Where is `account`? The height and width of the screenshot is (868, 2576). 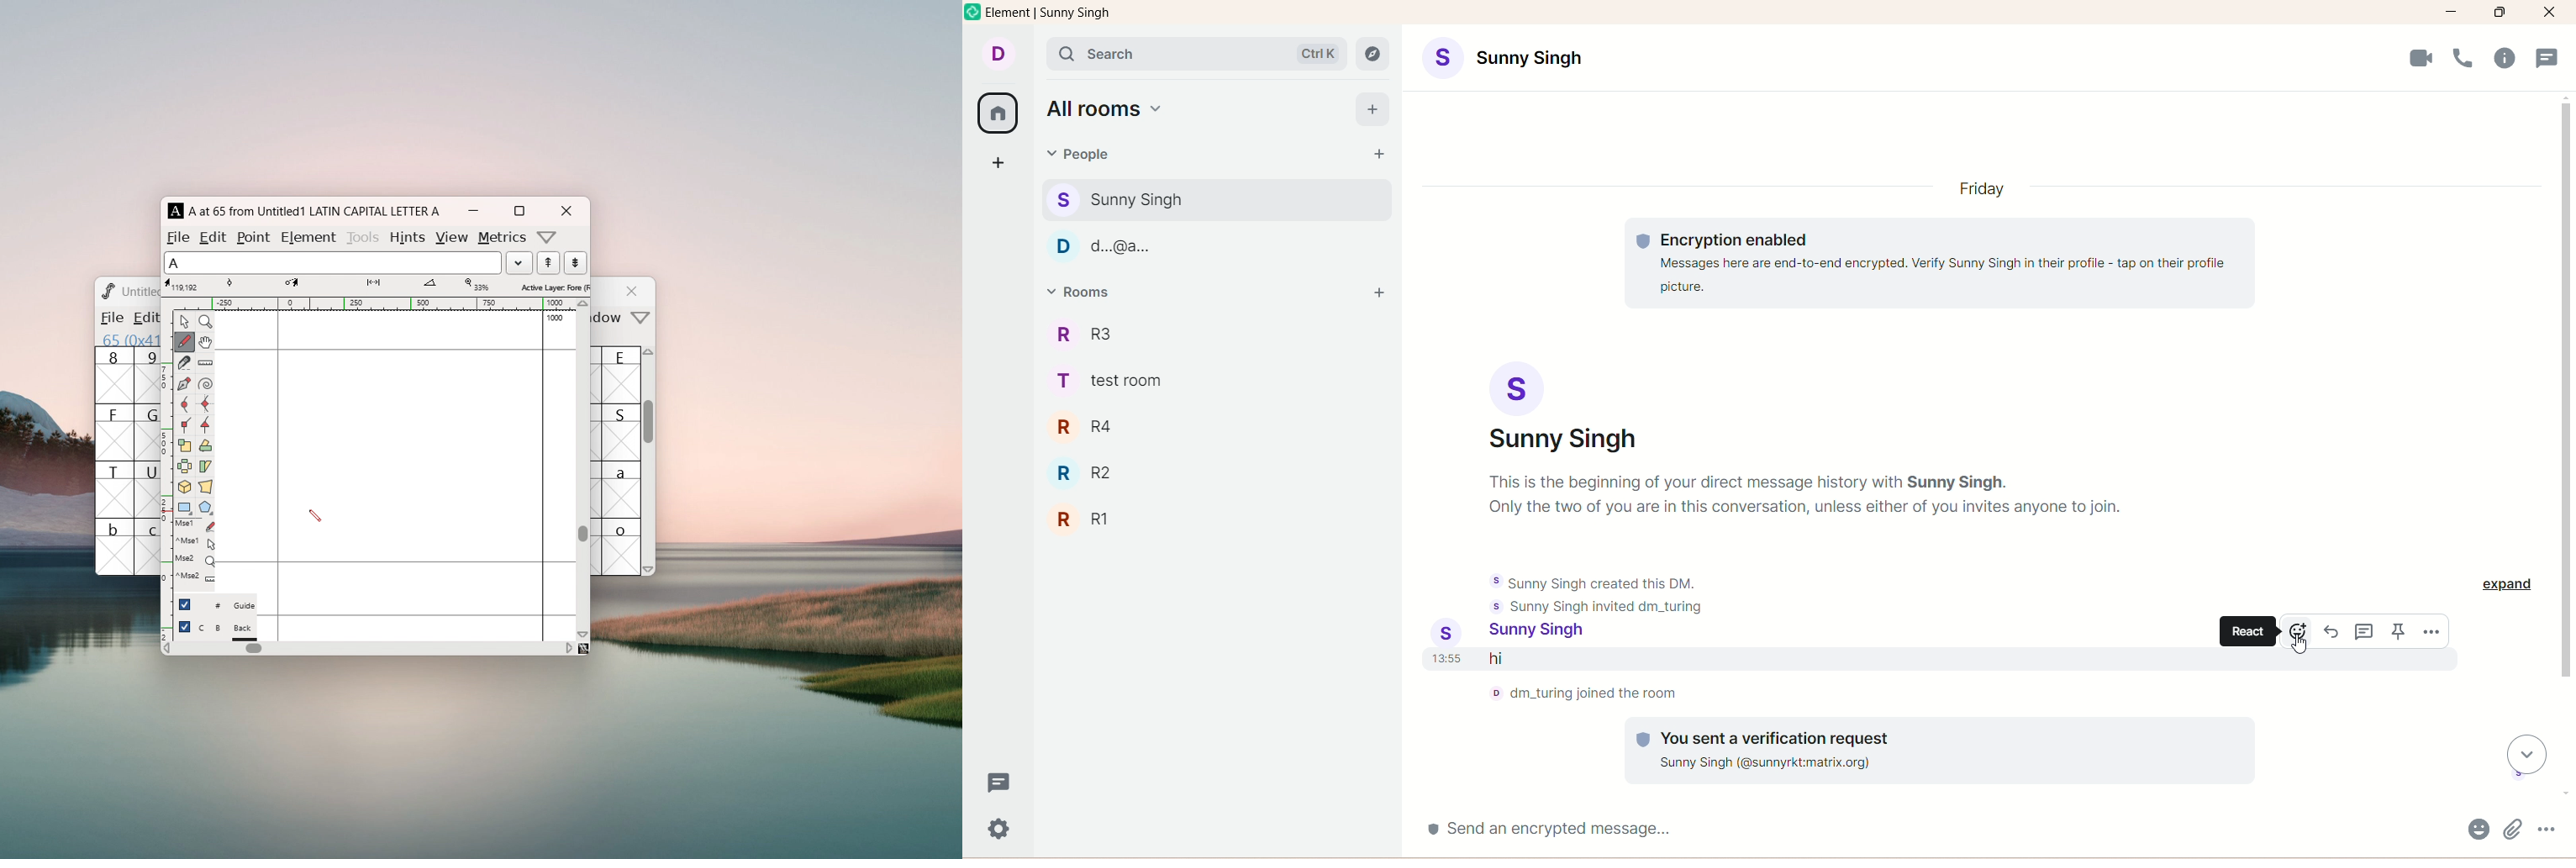
account is located at coordinates (1546, 633).